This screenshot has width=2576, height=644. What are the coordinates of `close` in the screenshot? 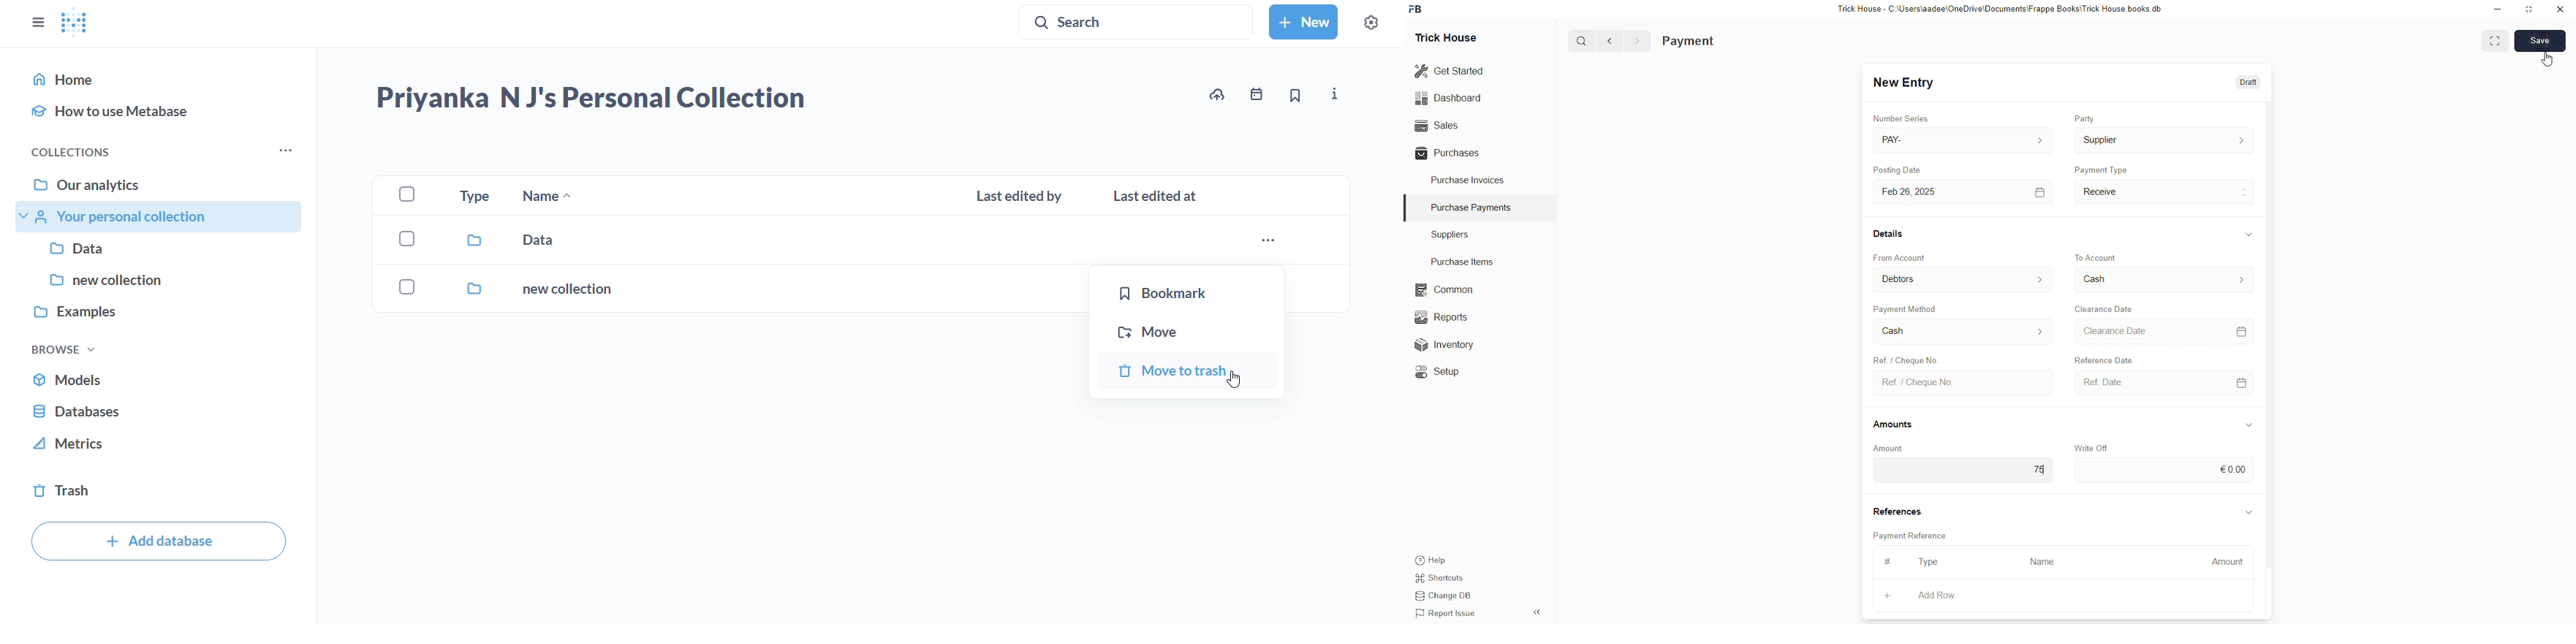 It's located at (2560, 9).